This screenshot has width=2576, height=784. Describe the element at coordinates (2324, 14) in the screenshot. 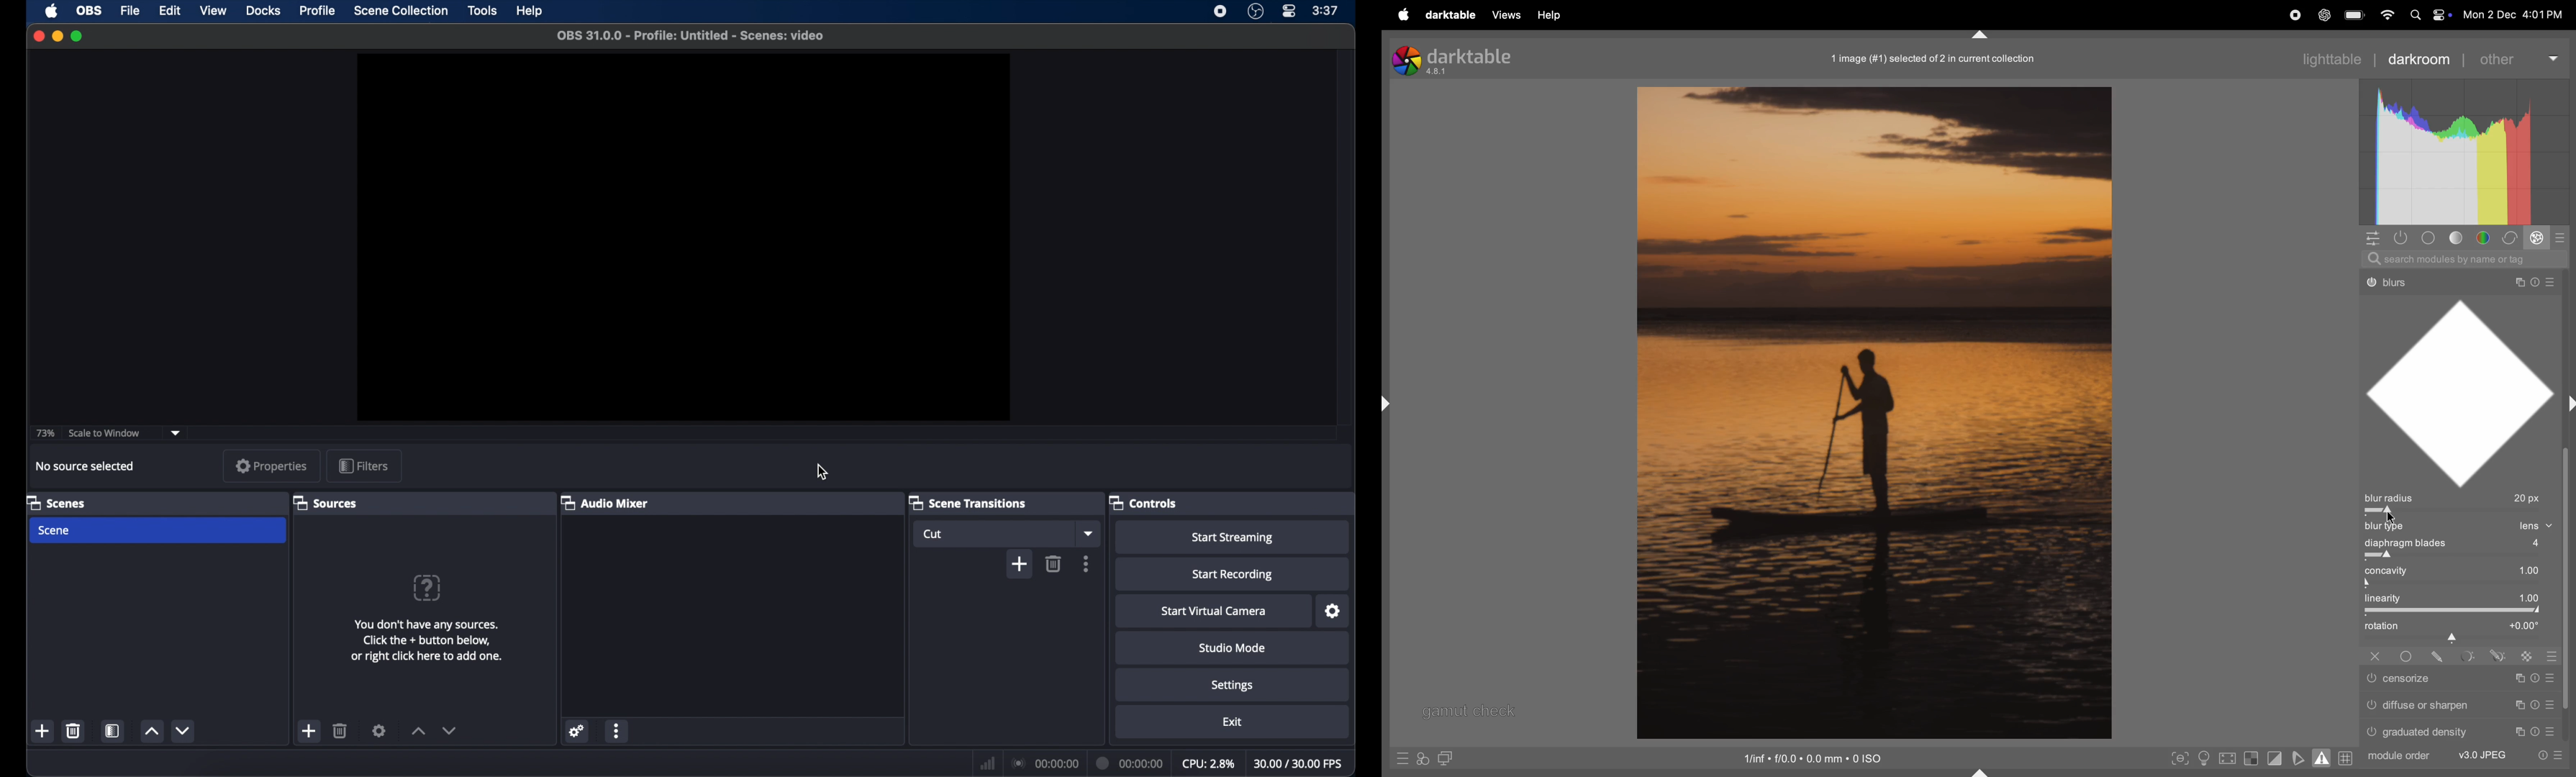

I see `chatgpt` at that location.